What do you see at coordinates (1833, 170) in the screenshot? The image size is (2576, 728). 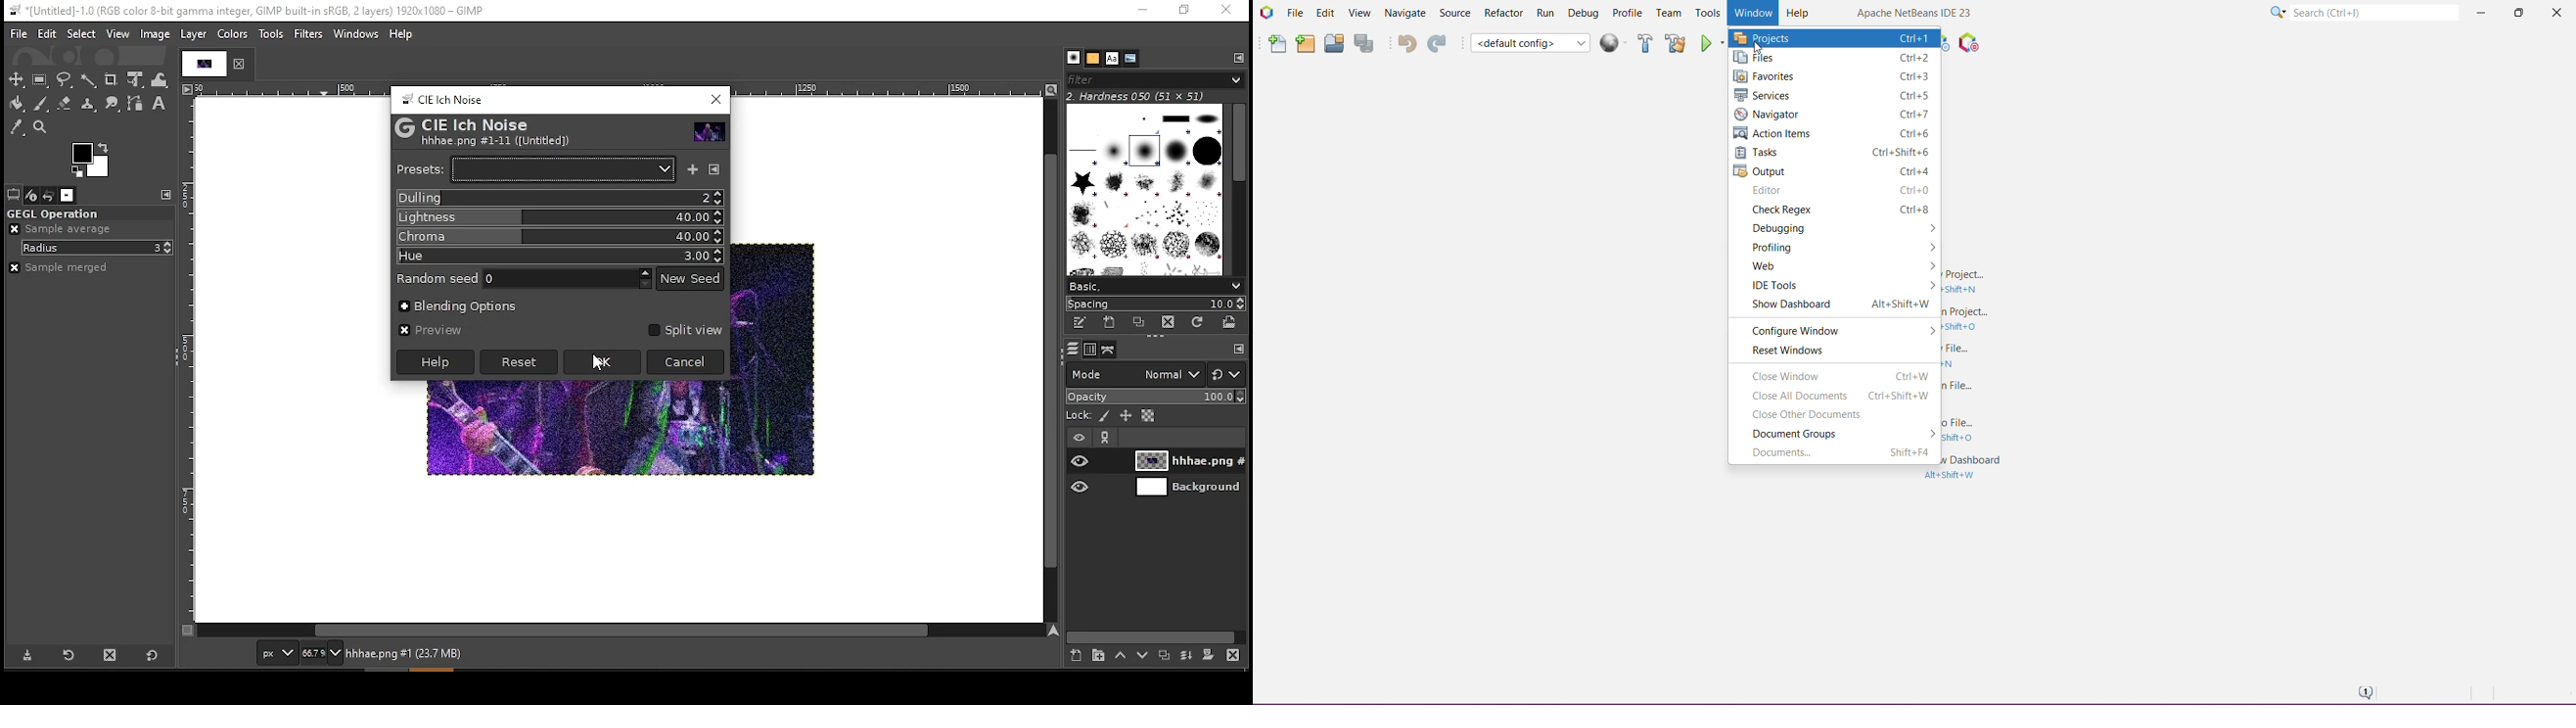 I see `Output` at bounding box center [1833, 170].